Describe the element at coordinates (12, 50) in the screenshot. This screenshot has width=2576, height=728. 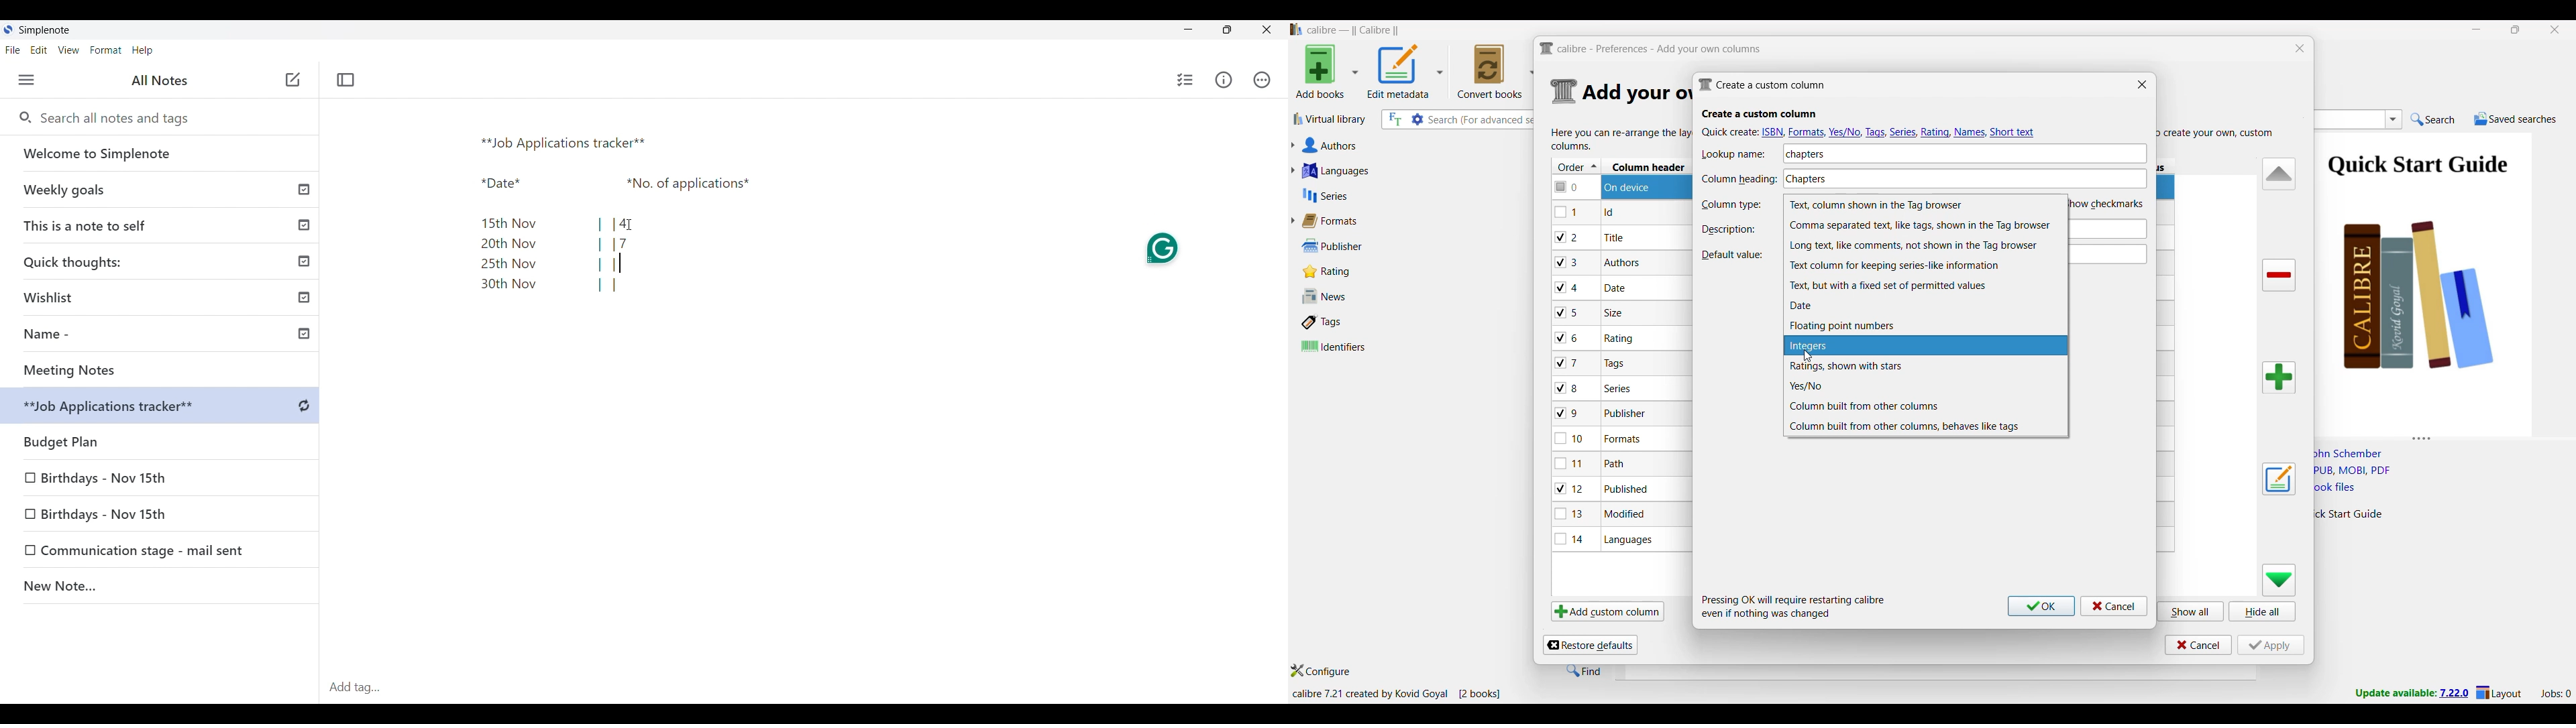
I see `File` at that location.